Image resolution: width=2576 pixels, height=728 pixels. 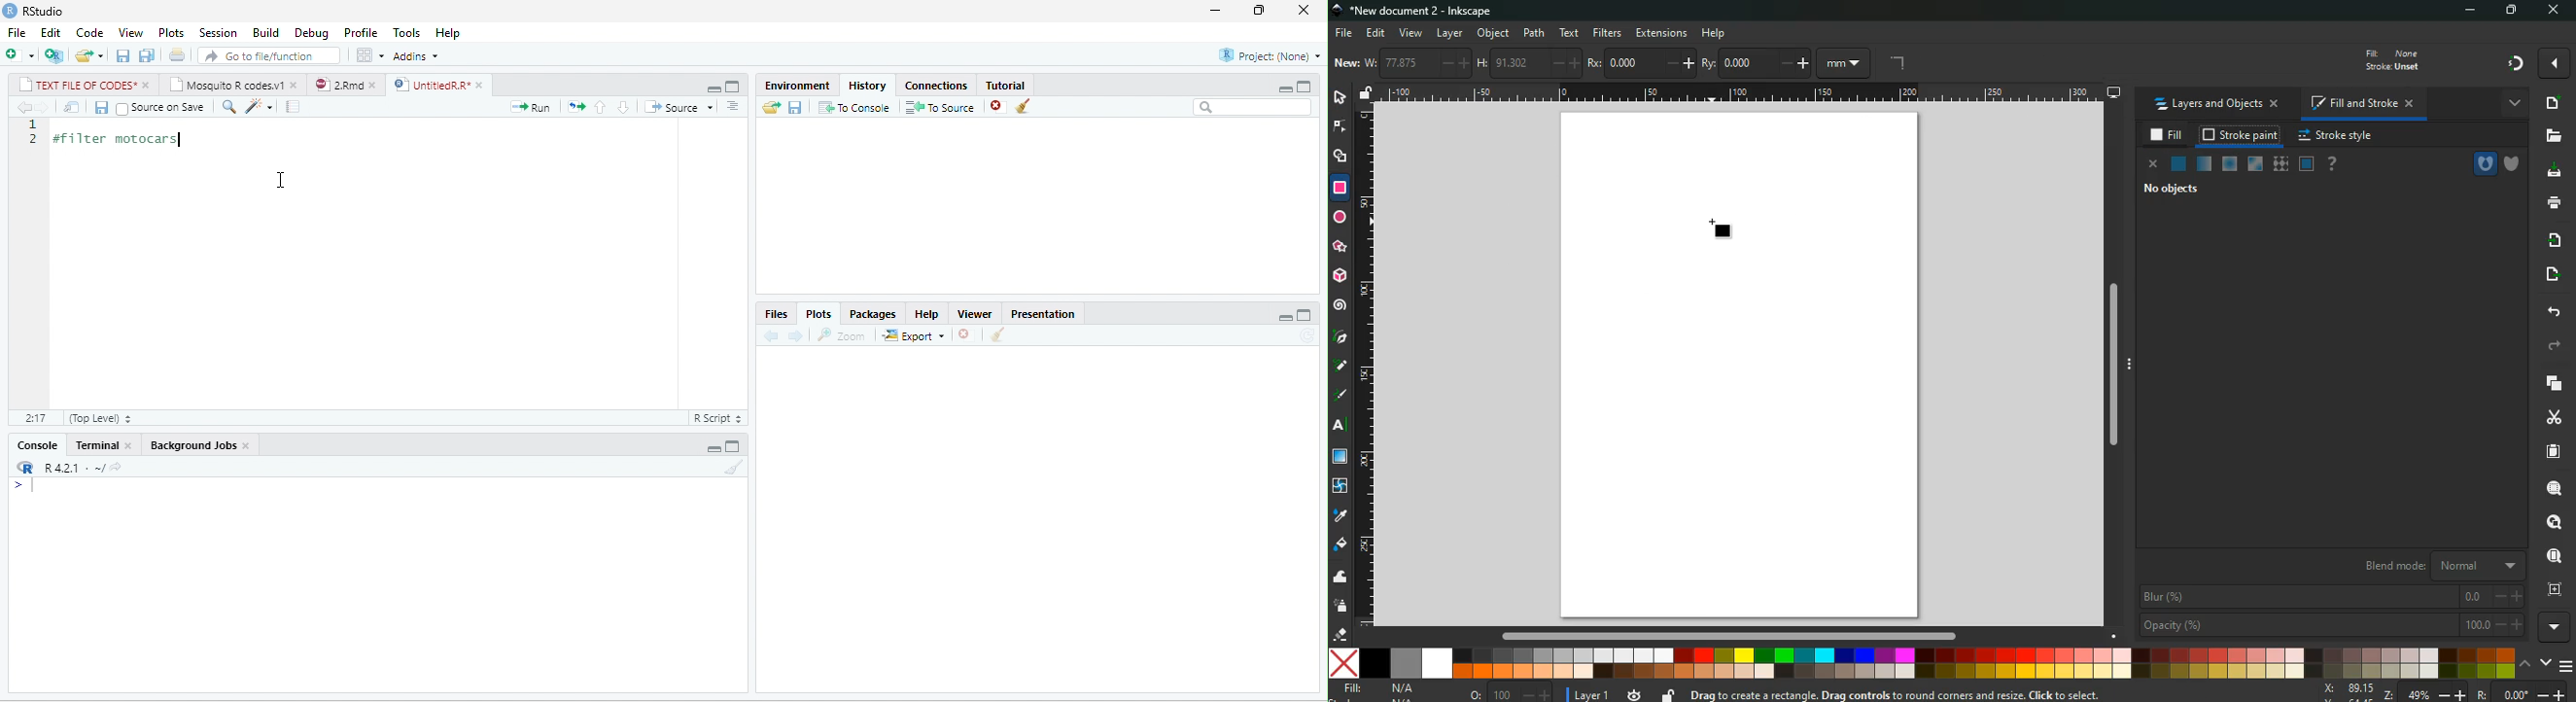 What do you see at coordinates (1945, 695) in the screenshot?
I see `message` at bounding box center [1945, 695].